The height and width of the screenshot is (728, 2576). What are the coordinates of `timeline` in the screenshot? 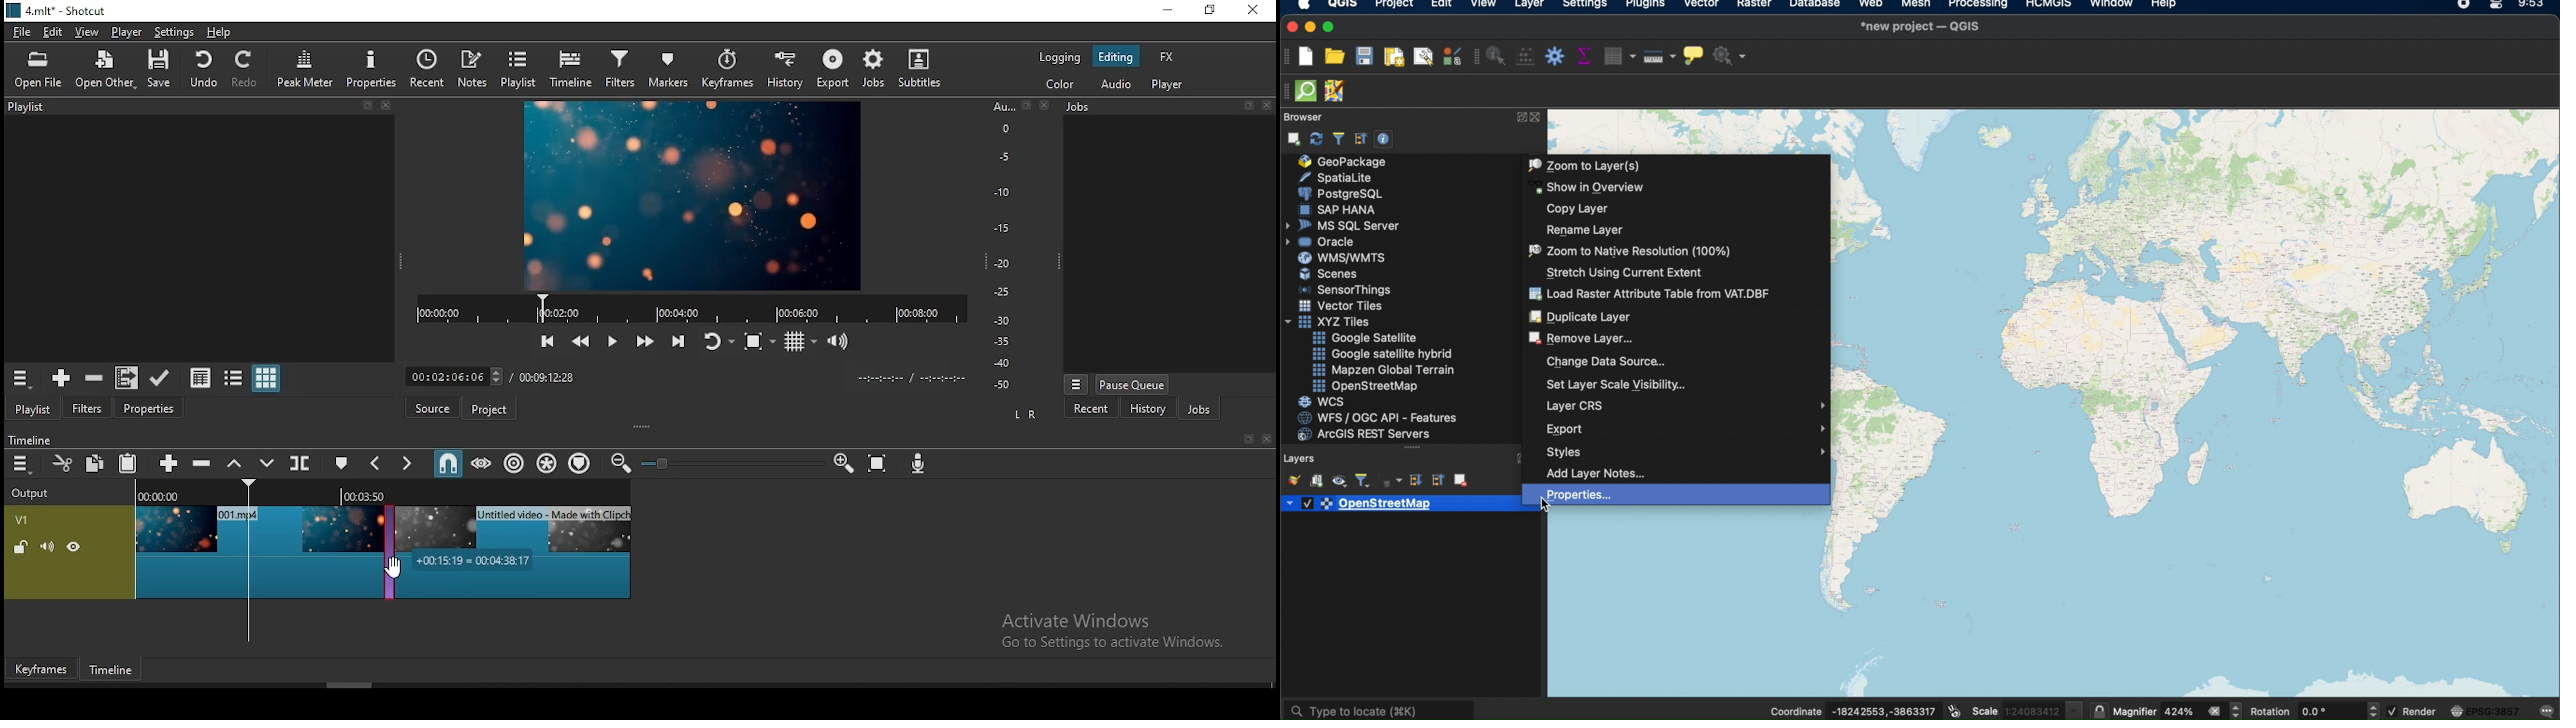 It's located at (570, 70).